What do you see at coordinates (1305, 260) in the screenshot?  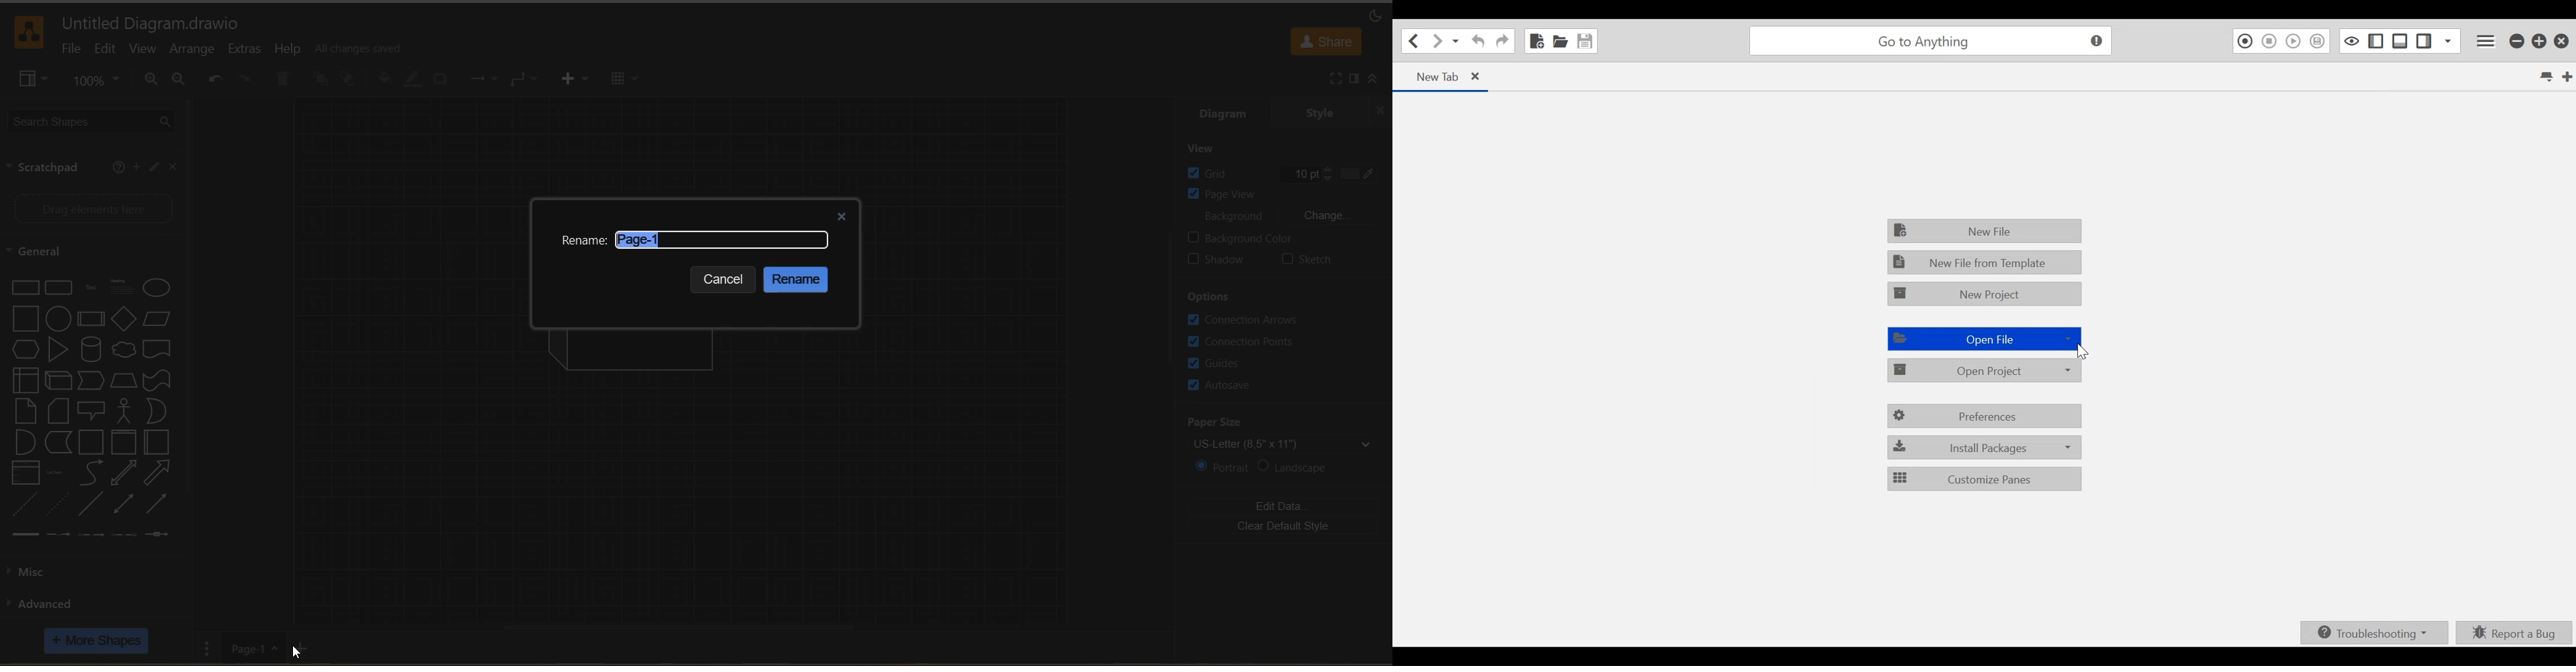 I see `sketch` at bounding box center [1305, 260].